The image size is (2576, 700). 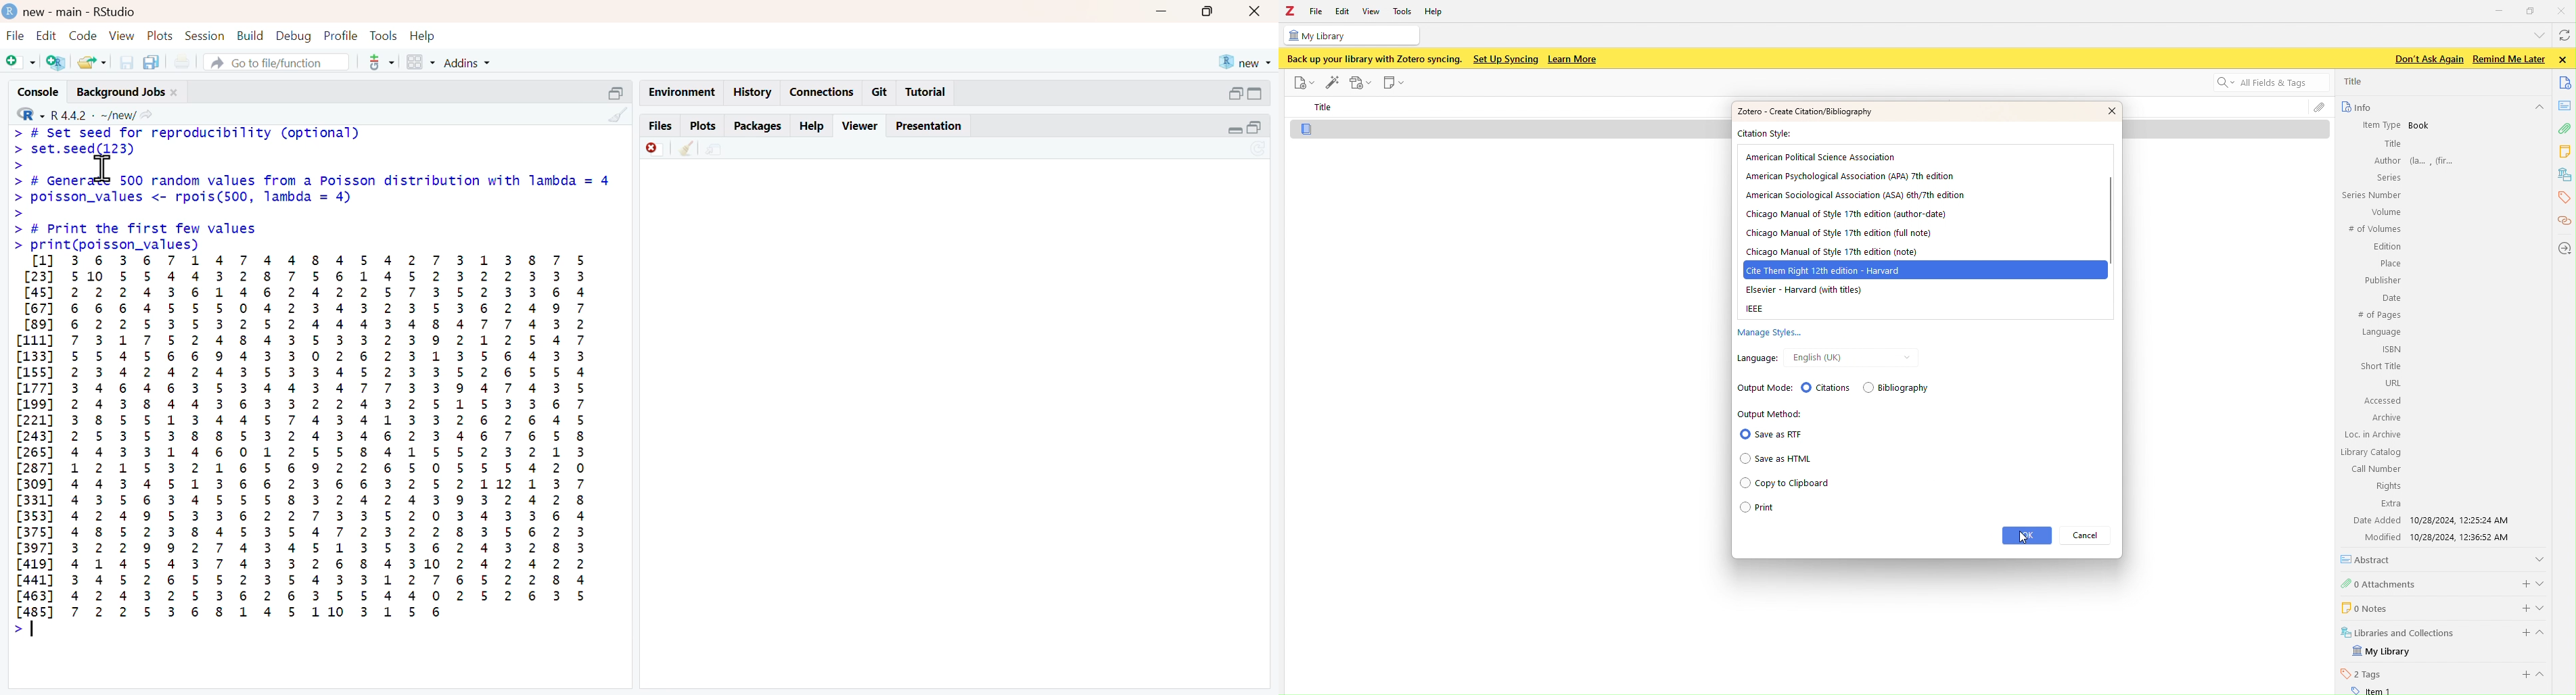 I want to click on close, so click(x=175, y=93).